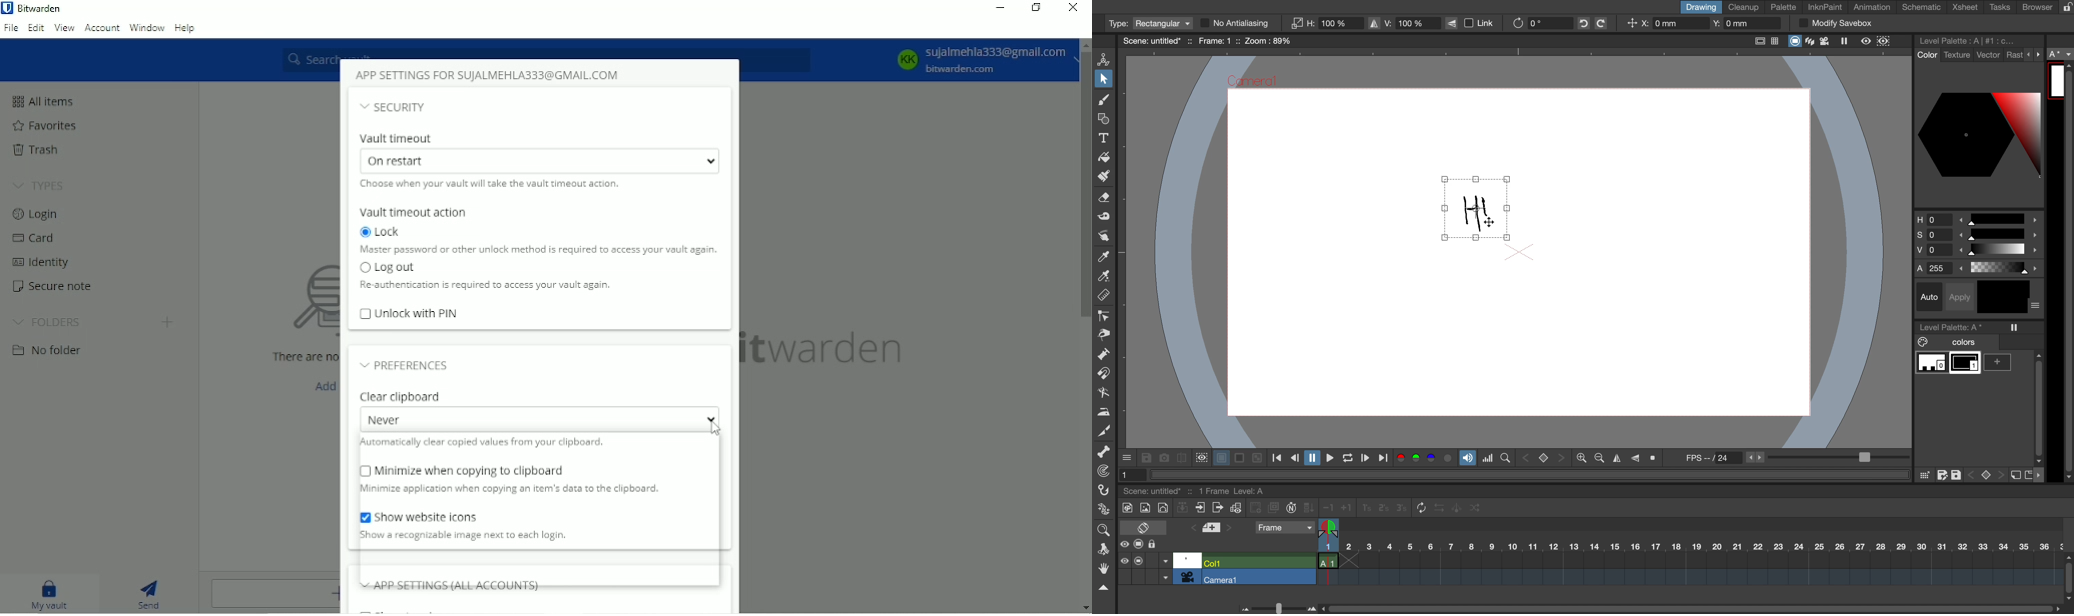  I want to click on selection cursor, so click(1489, 222).